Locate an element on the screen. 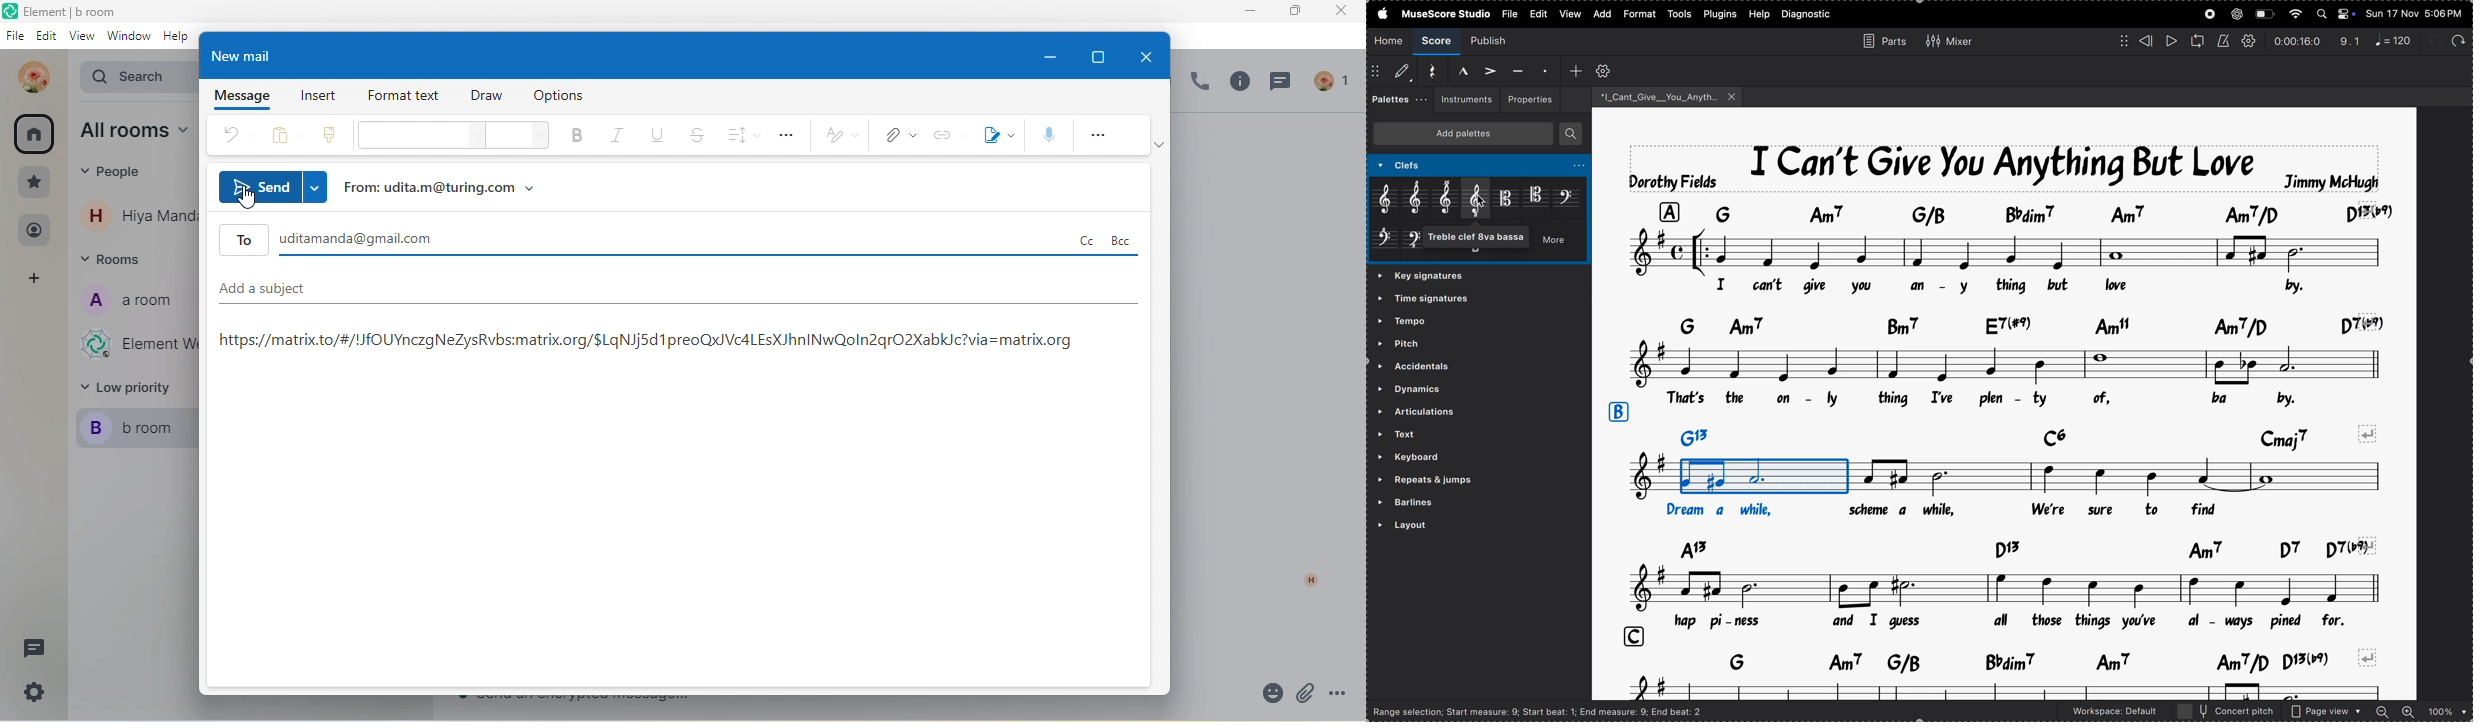  message is located at coordinates (238, 97).